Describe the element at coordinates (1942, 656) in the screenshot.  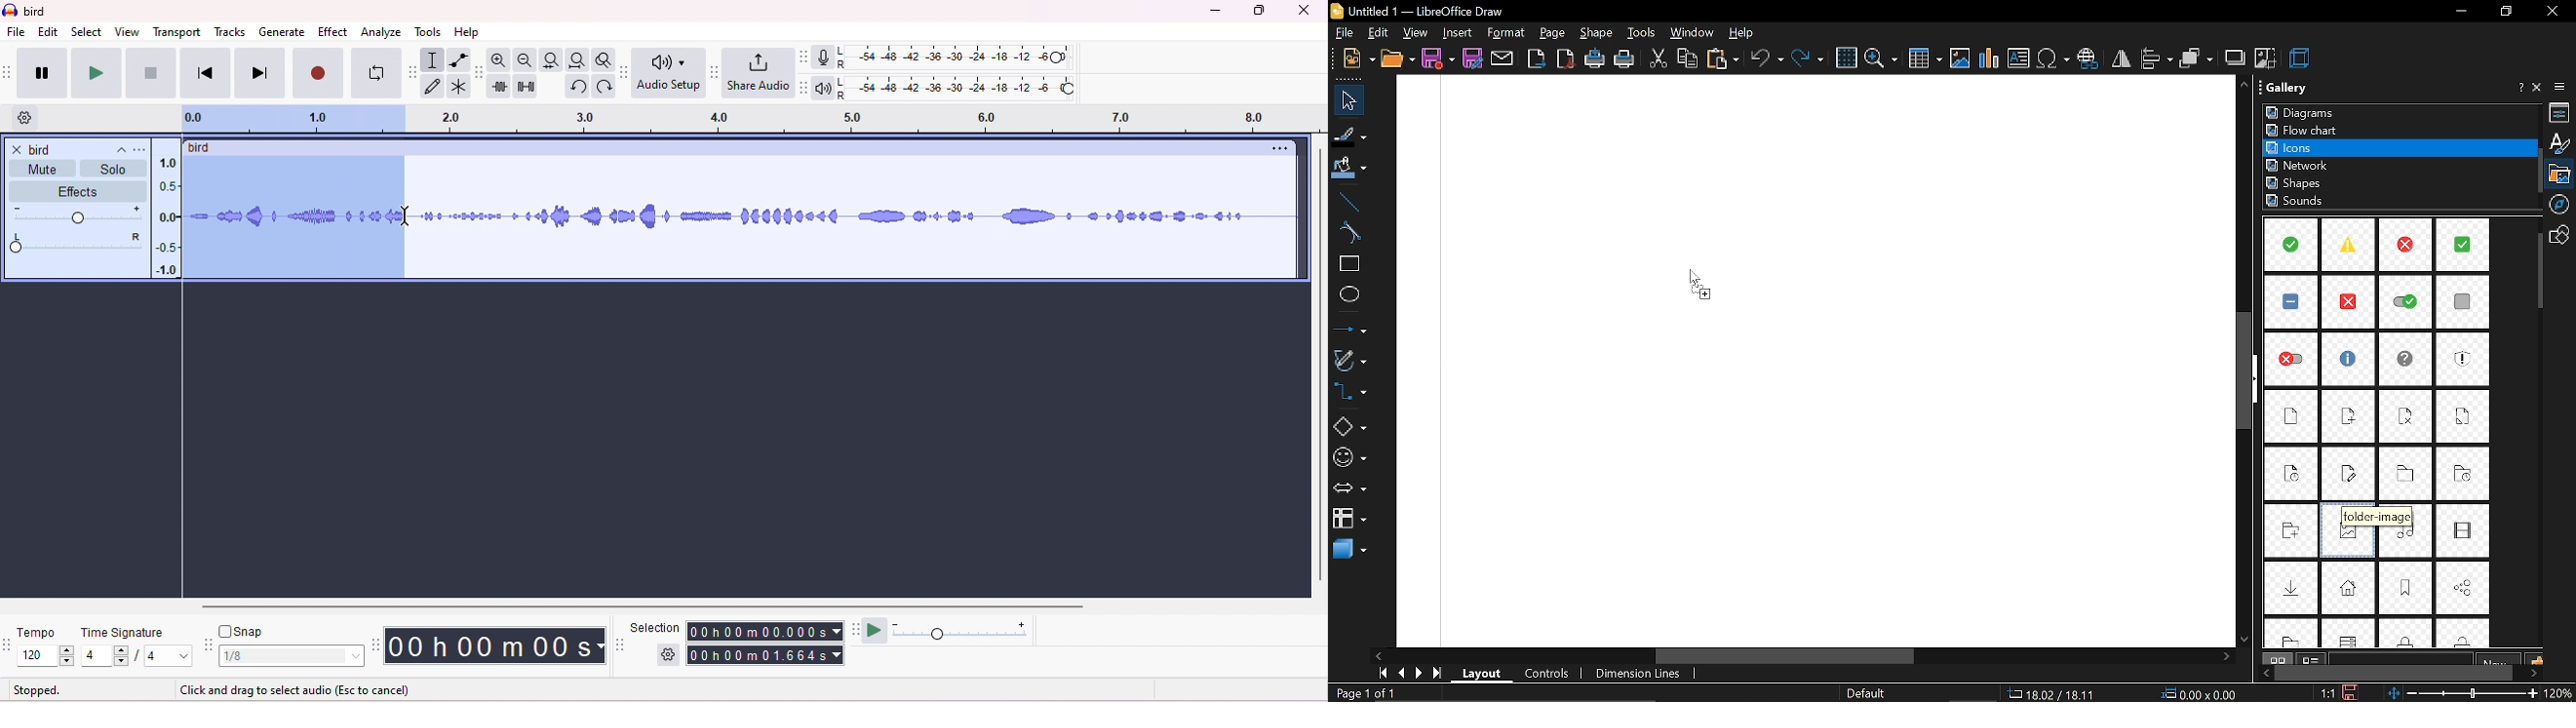
I see `horizontal scrollbar` at that location.